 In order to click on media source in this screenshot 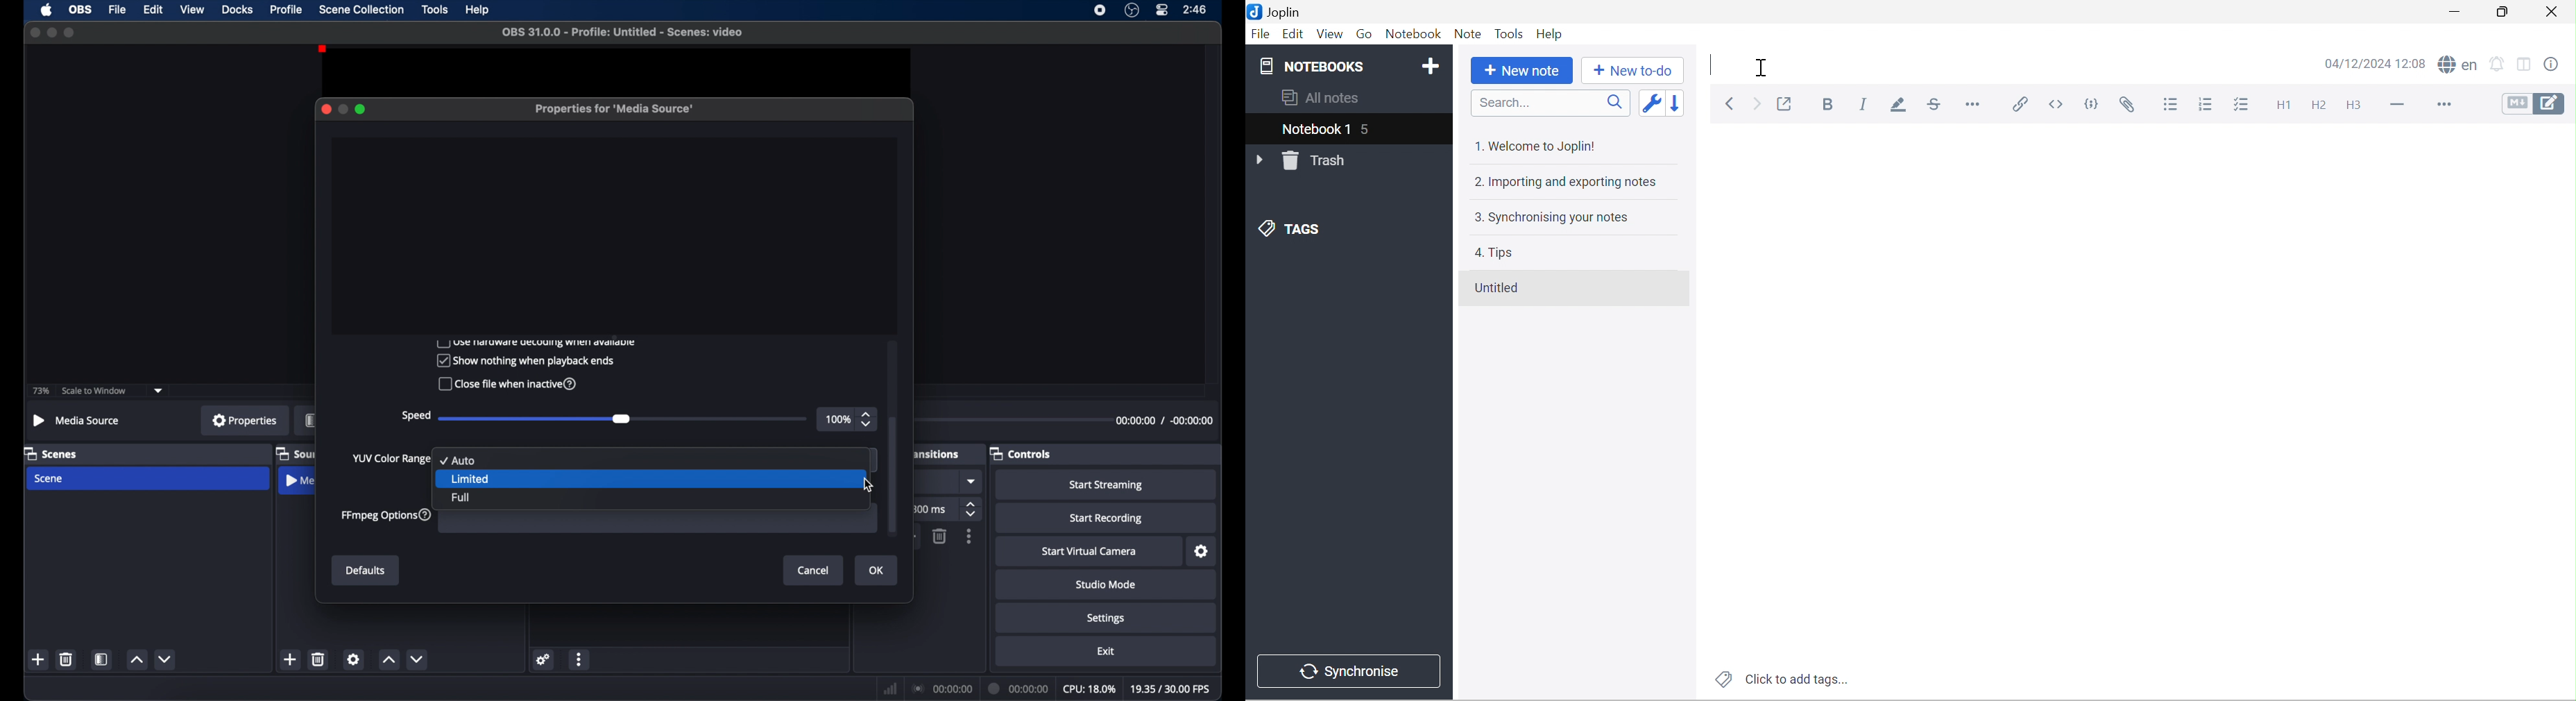, I will do `click(299, 482)`.